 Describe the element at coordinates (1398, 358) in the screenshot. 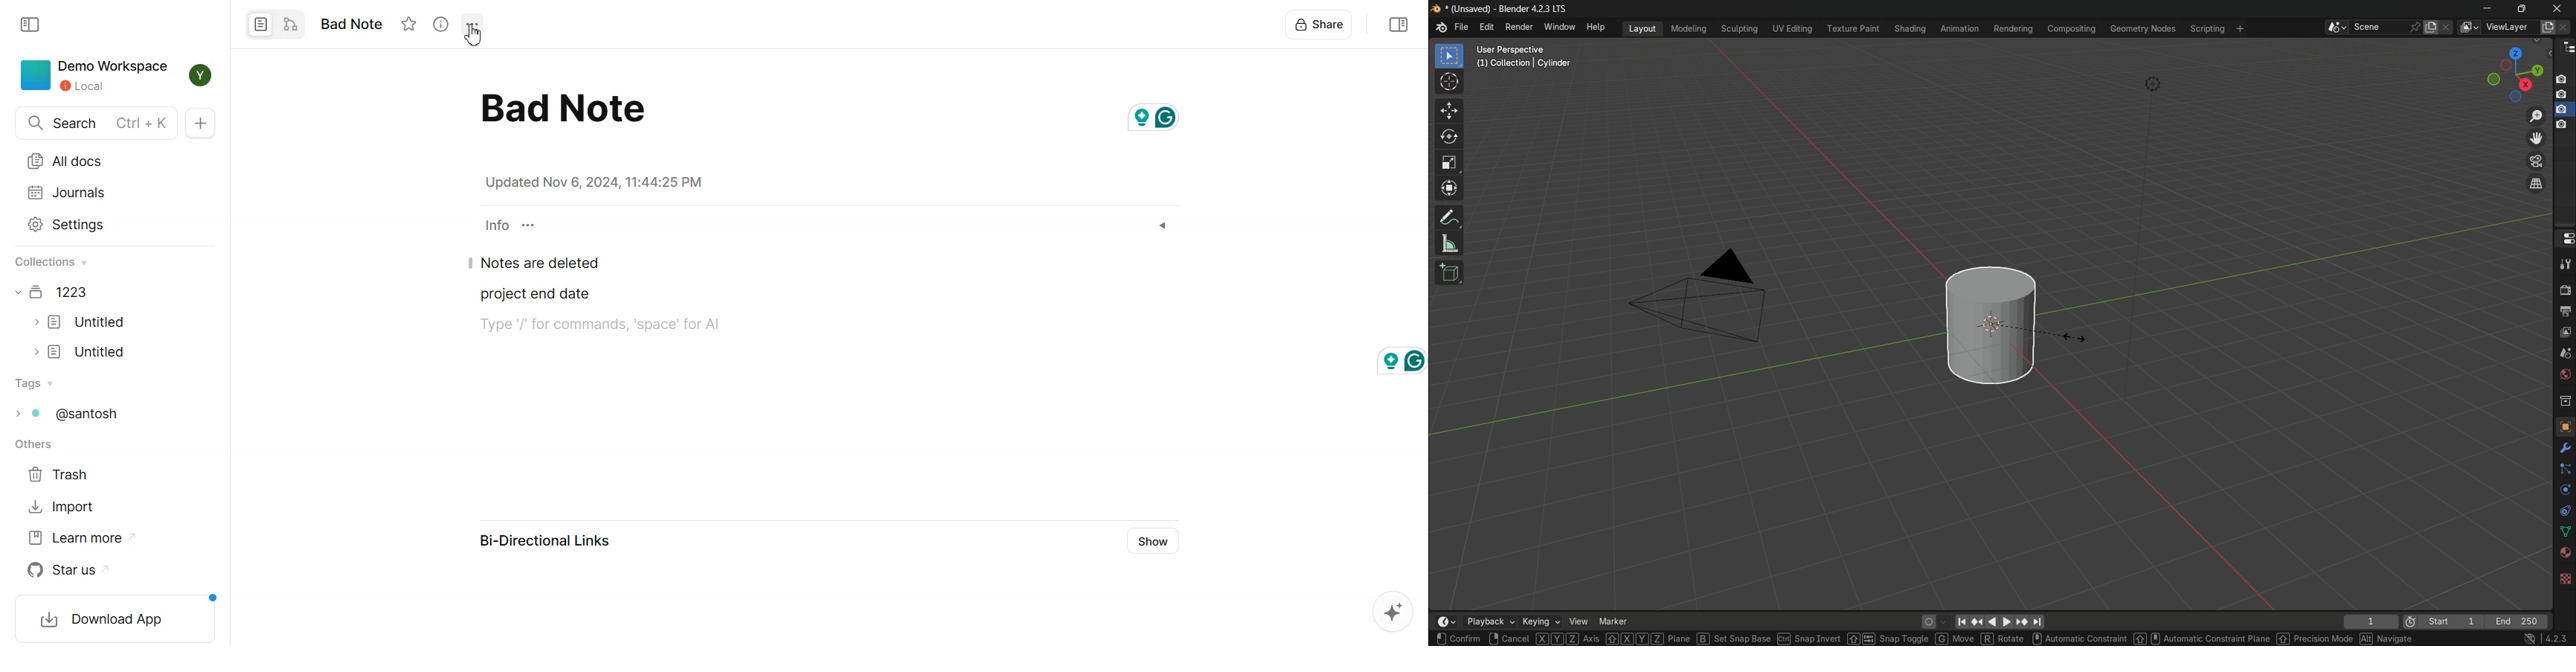

I see `grammarly` at that location.